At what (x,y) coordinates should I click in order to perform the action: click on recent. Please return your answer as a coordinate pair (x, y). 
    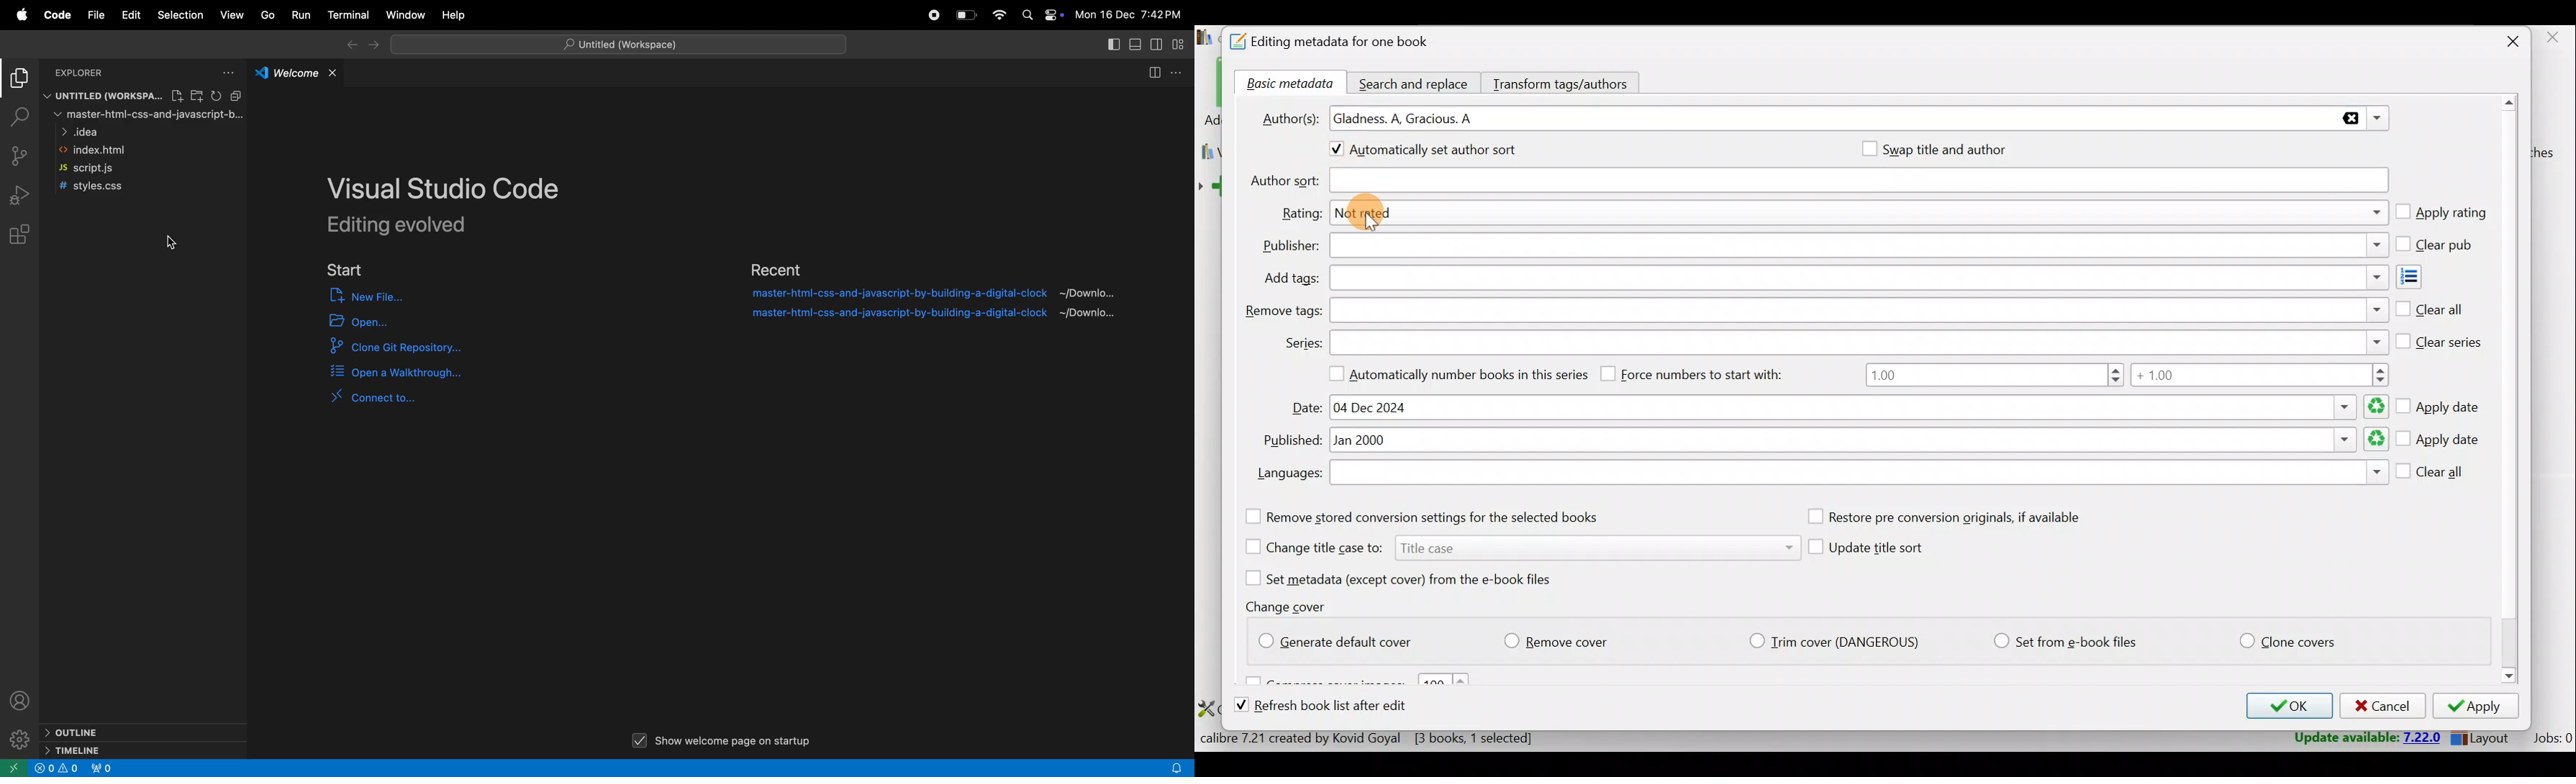
    Looking at the image, I should click on (778, 268).